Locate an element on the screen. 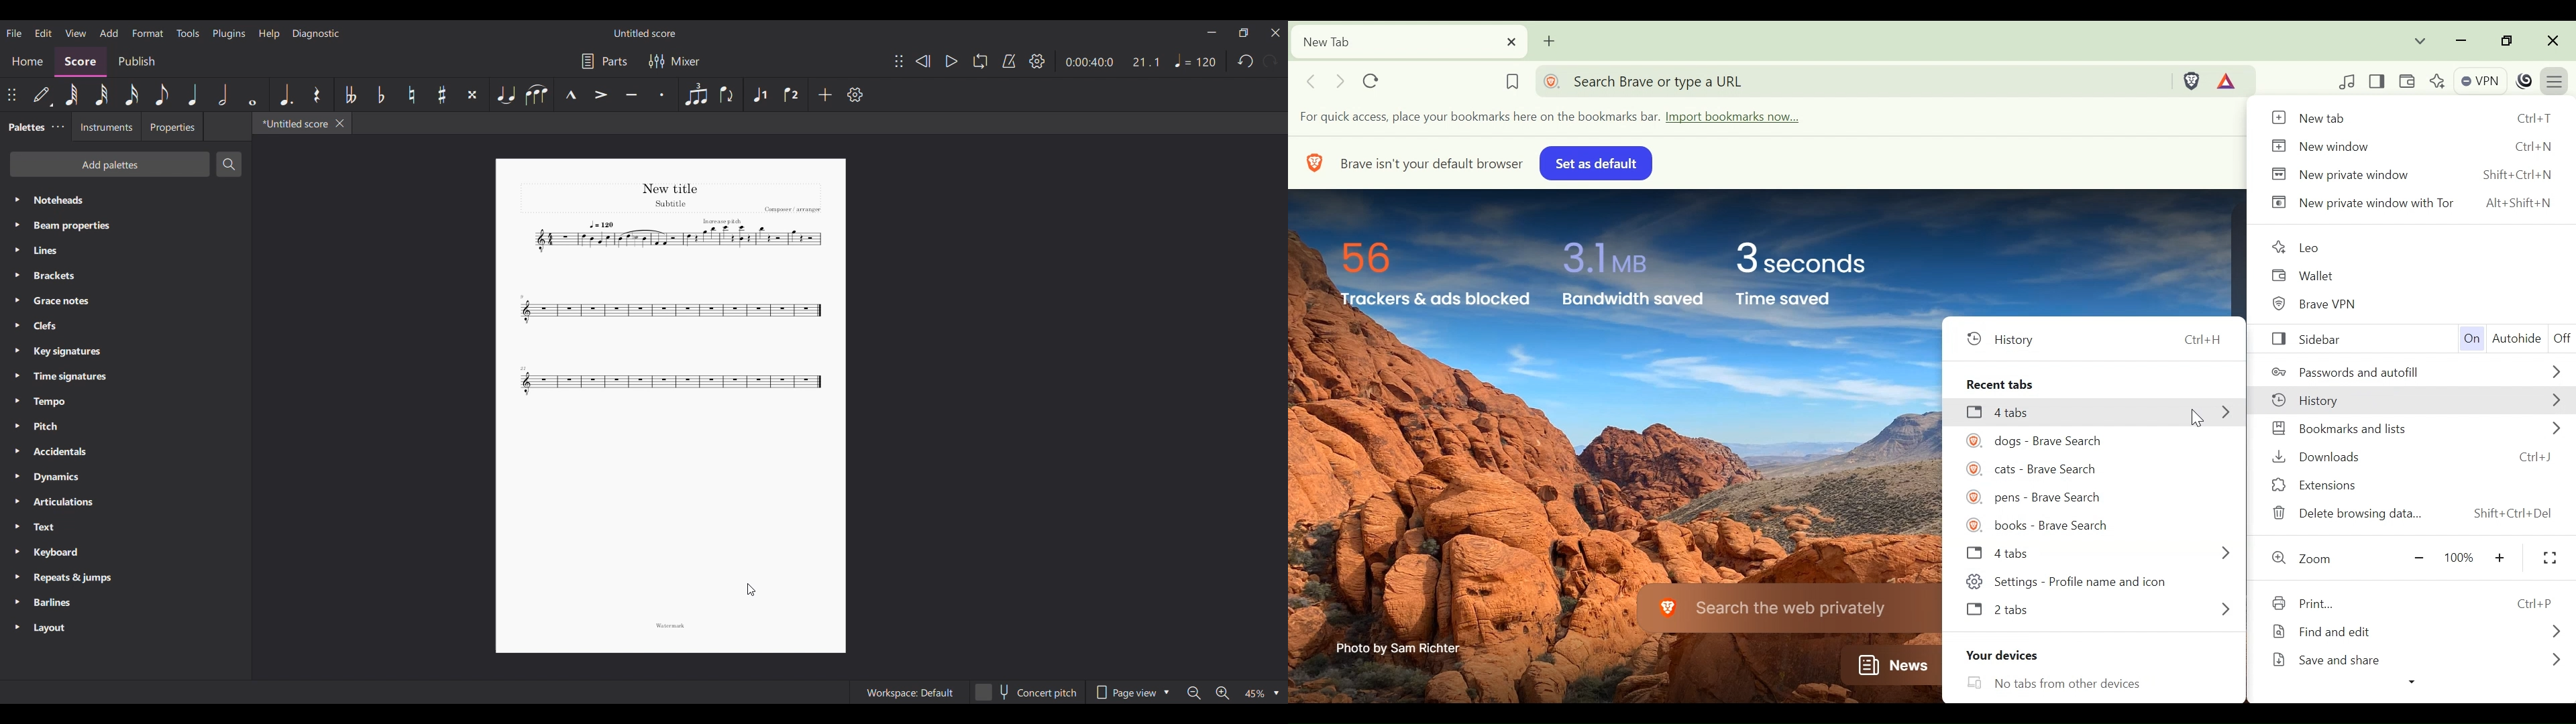 The image size is (2576, 728). Settings is located at coordinates (1037, 61).